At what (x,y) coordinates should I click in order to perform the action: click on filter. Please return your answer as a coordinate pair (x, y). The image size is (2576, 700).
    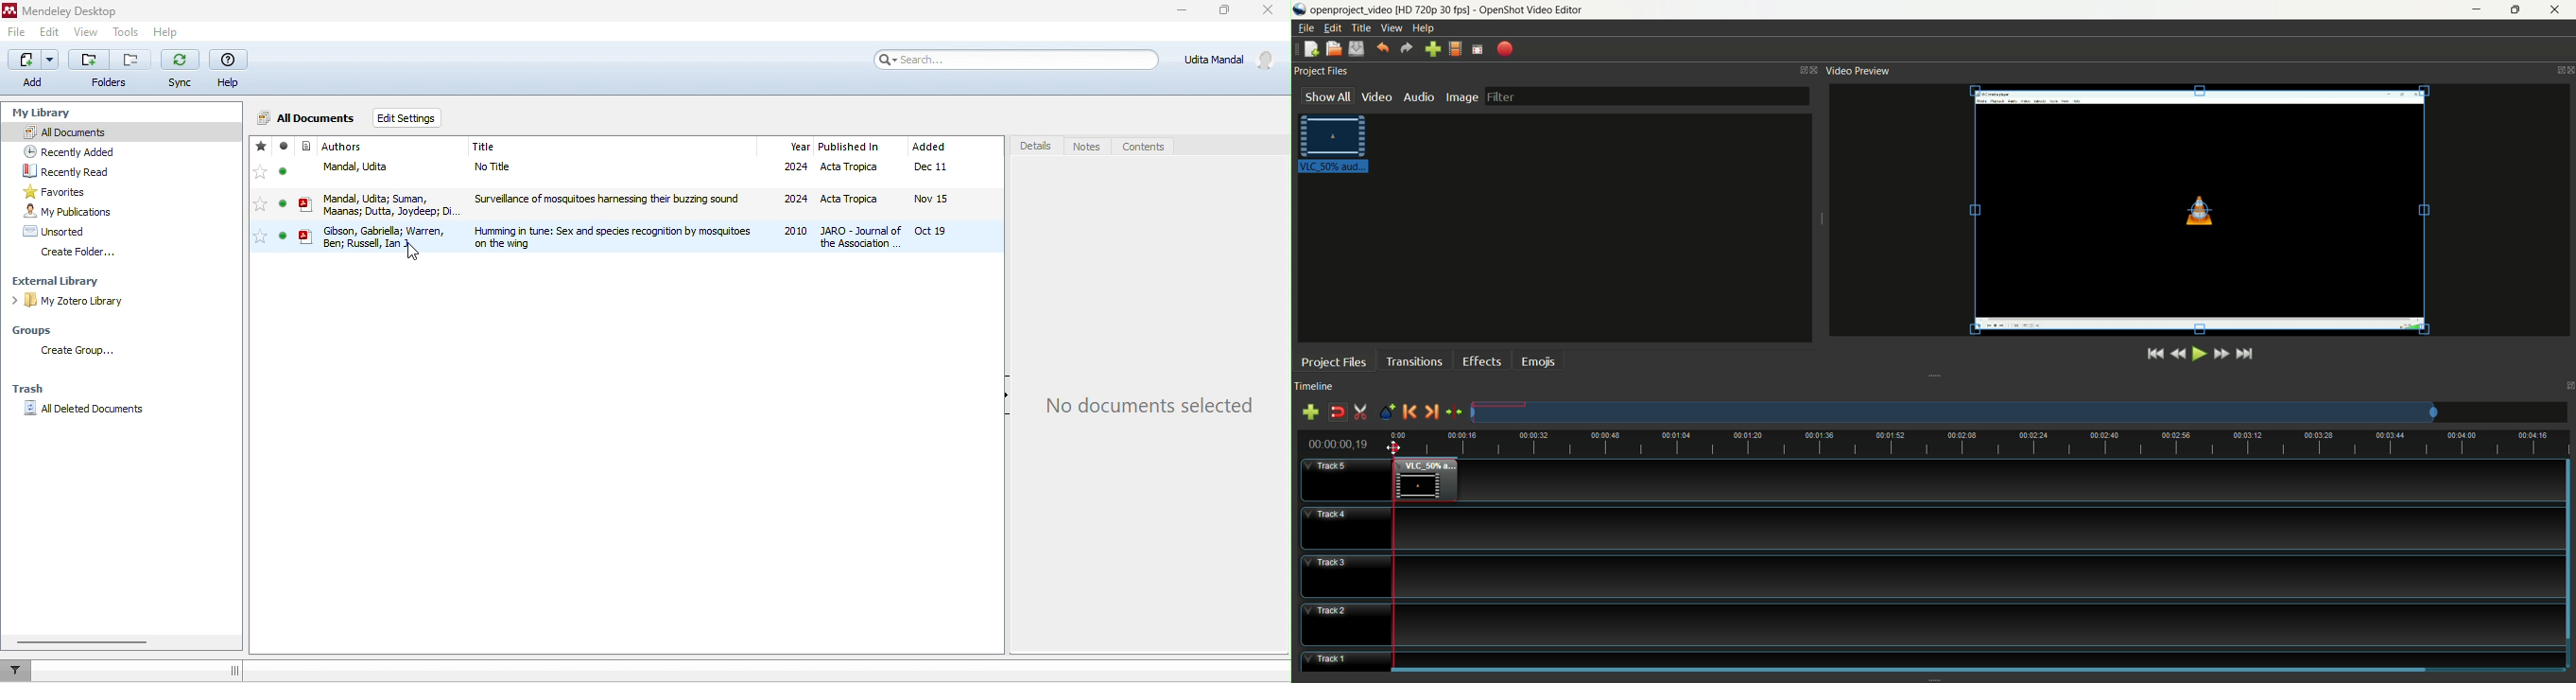
    Looking at the image, I should click on (19, 669).